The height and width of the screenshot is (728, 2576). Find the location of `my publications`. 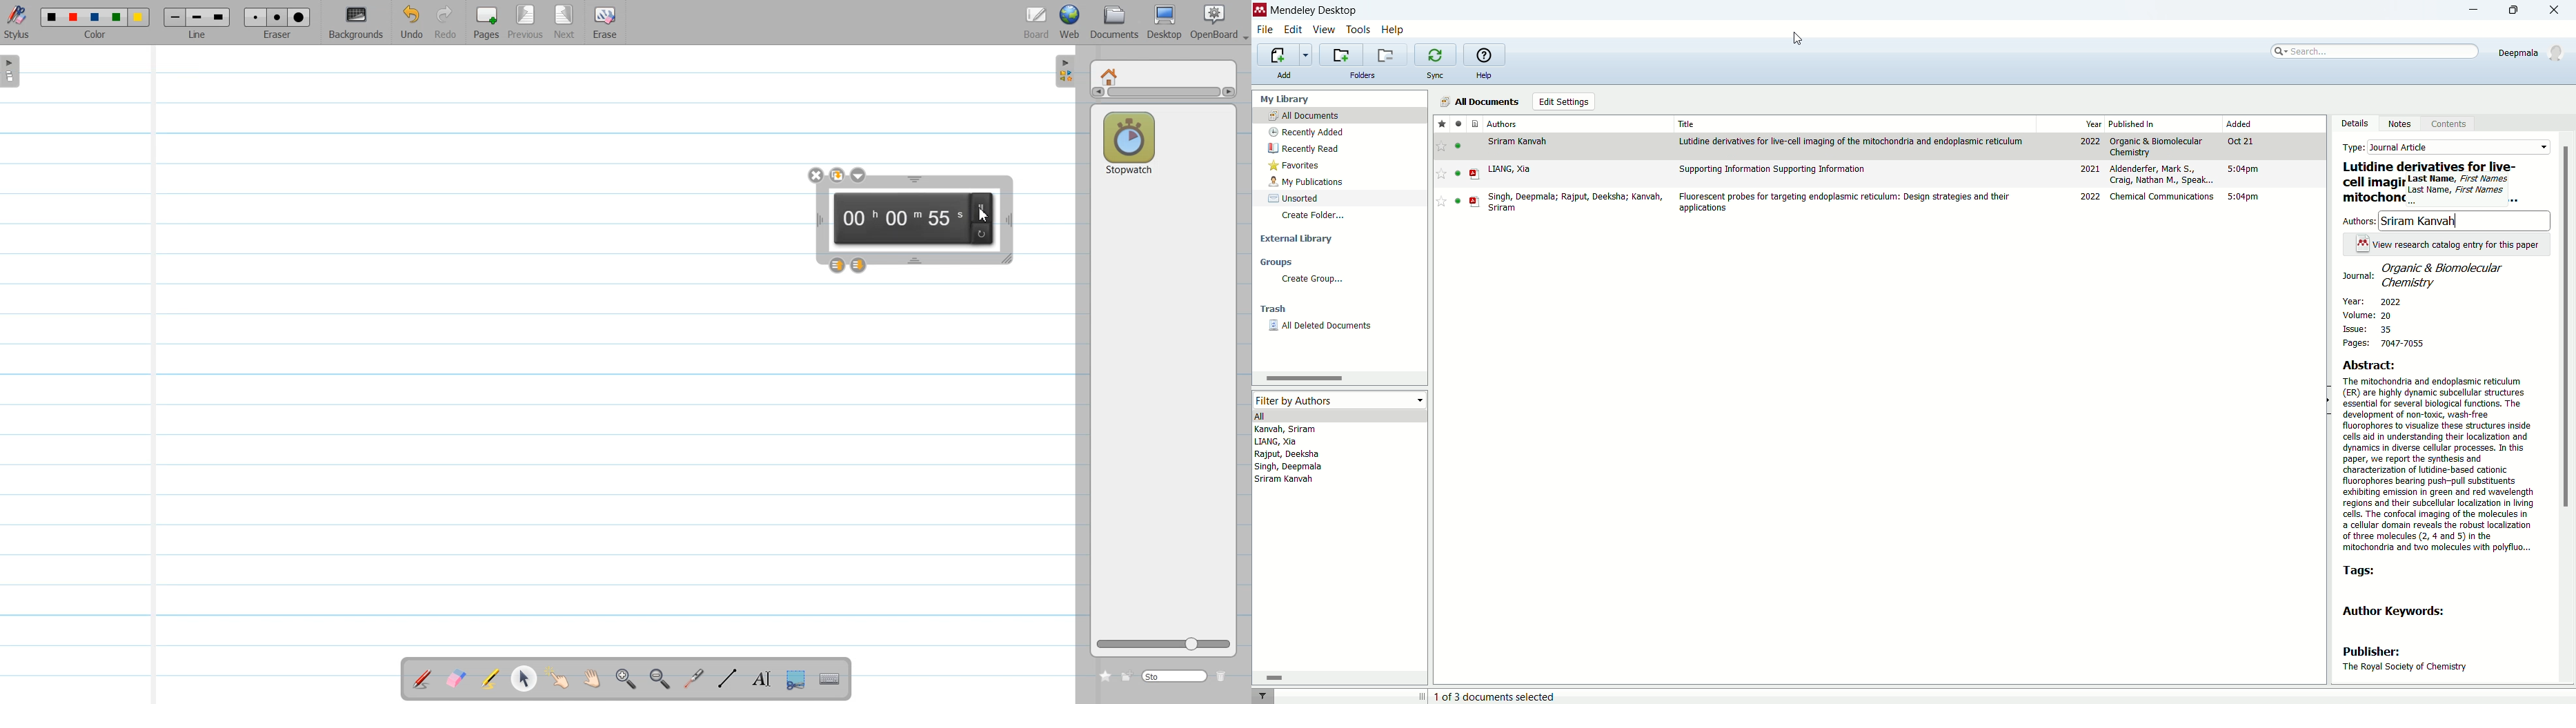

my publications is located at coordinates (1305, 183).